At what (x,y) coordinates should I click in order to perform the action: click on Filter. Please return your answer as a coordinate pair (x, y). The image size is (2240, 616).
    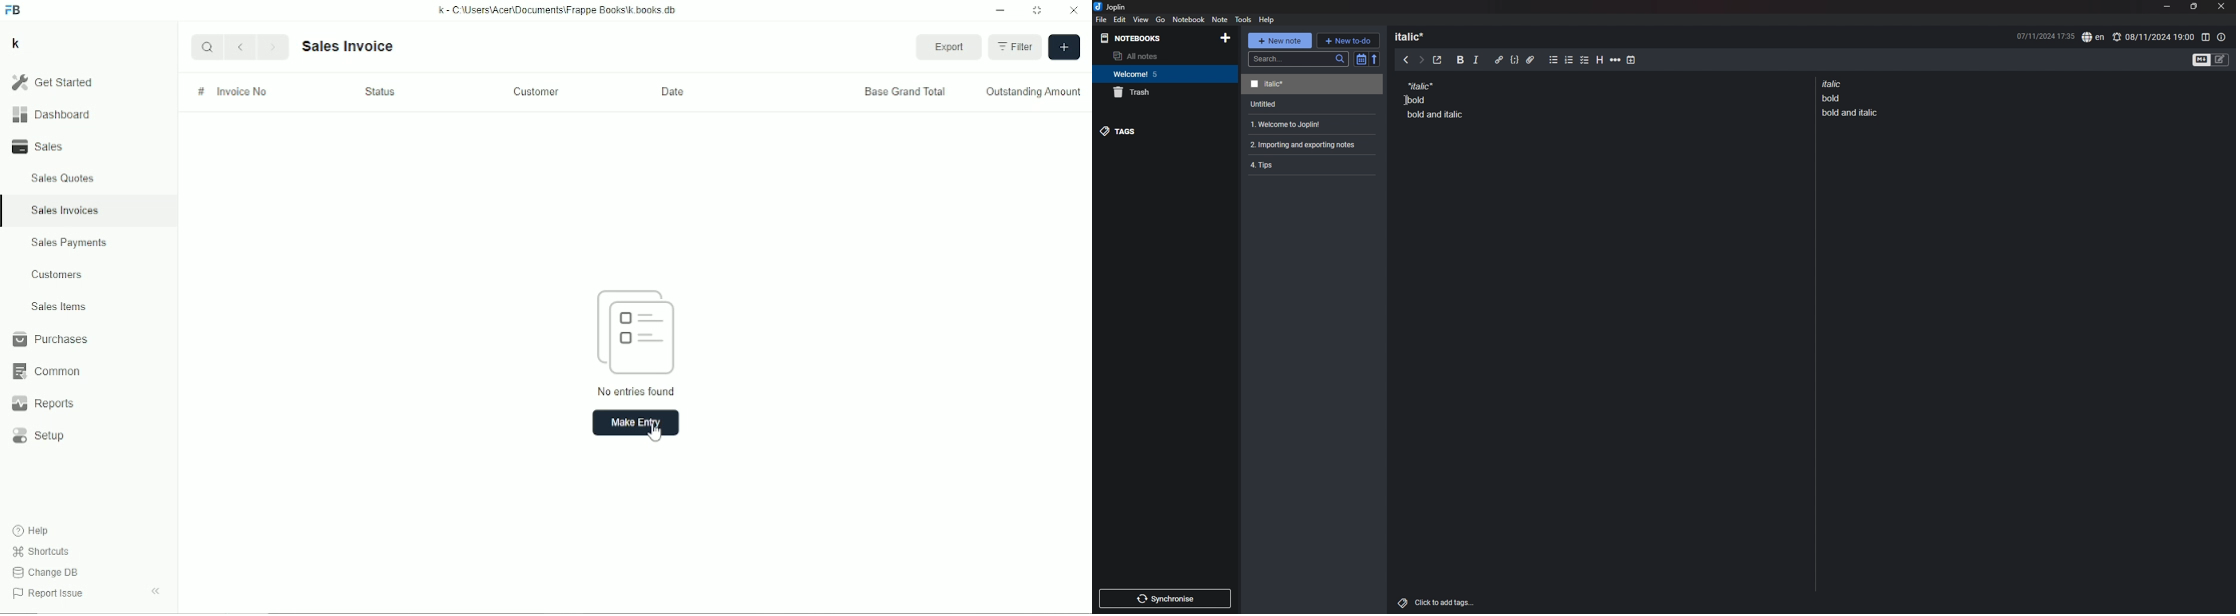
    Looking at the image, I should click on (1017, 45).